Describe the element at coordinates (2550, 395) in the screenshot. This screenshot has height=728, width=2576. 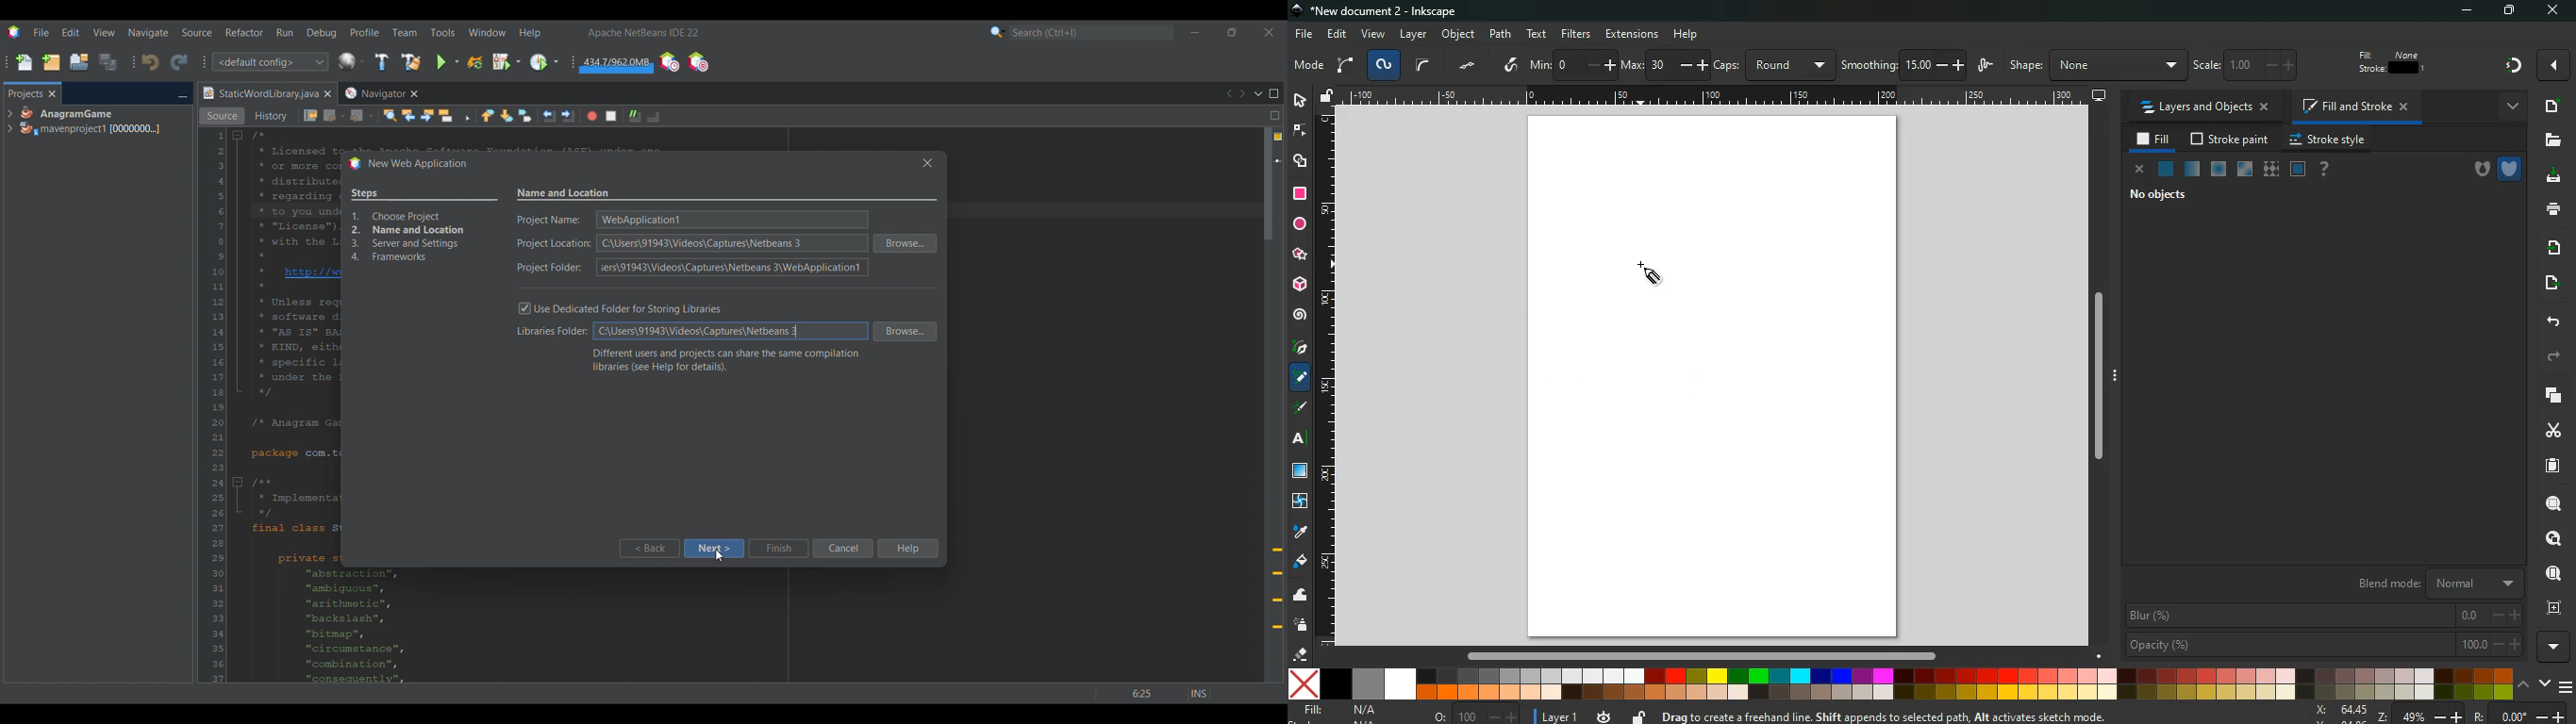
I see `layers` at that location.